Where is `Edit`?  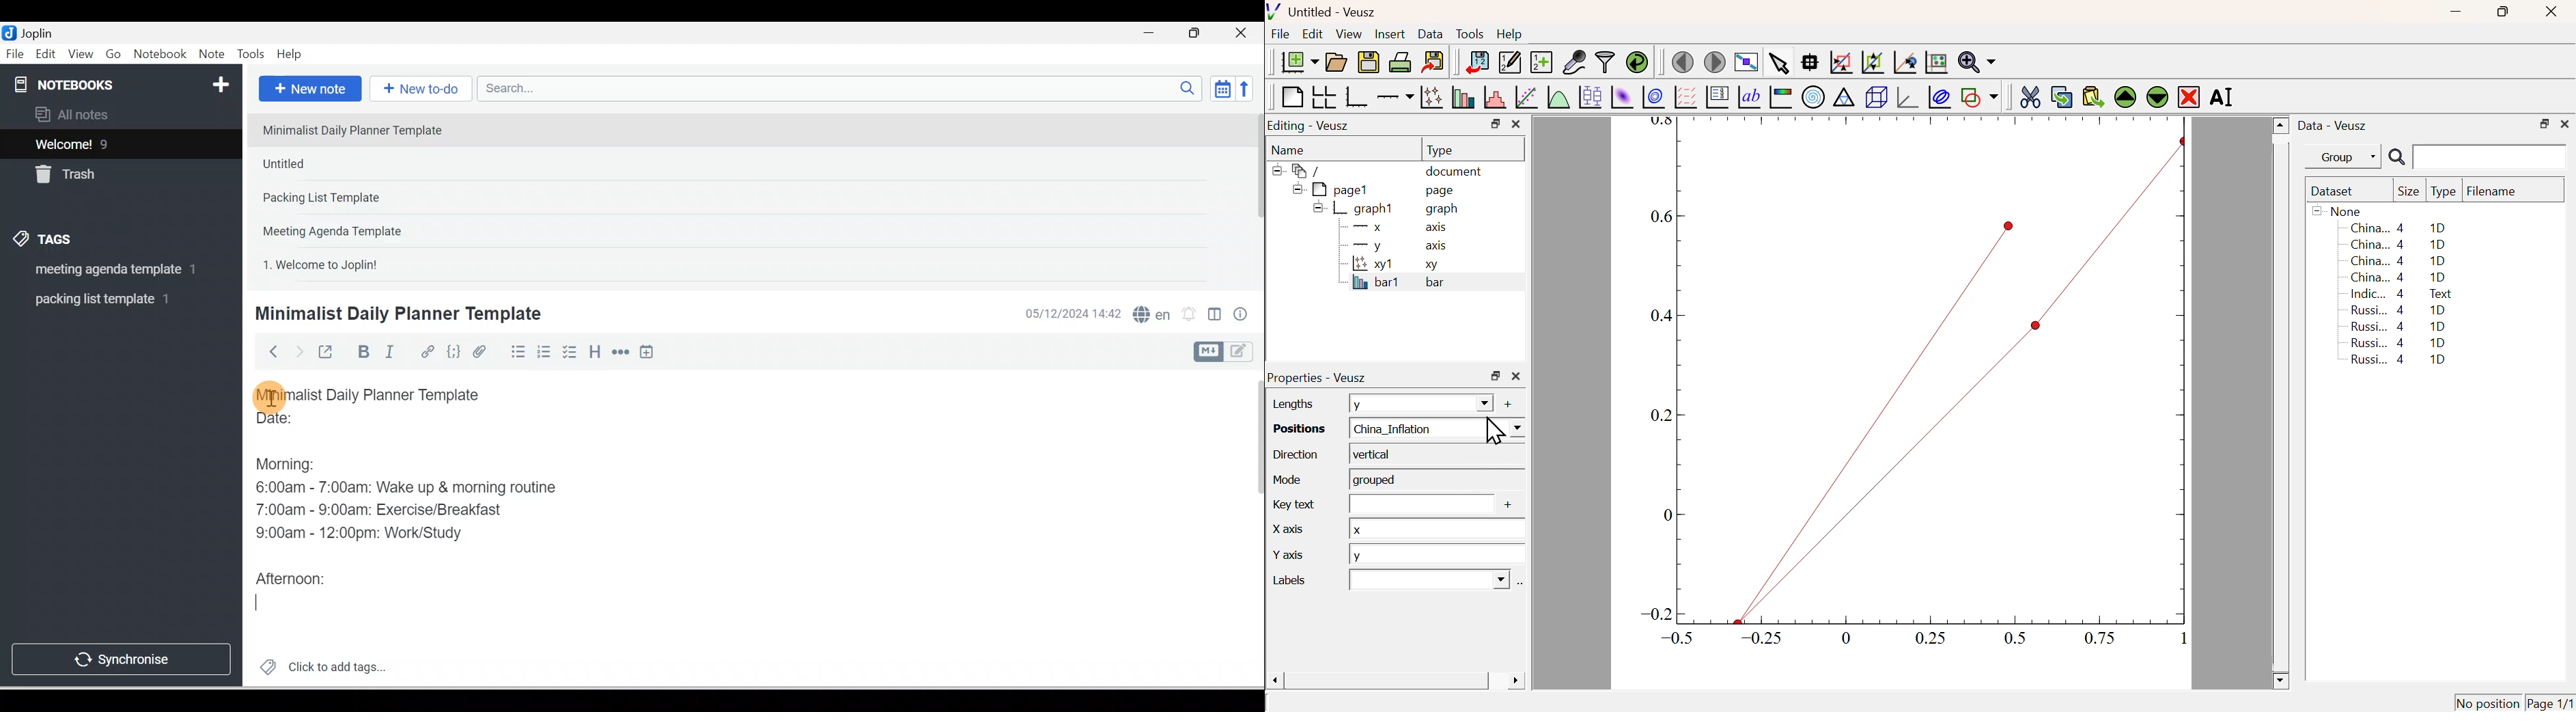 Edit is located at coordinates (47, 55).